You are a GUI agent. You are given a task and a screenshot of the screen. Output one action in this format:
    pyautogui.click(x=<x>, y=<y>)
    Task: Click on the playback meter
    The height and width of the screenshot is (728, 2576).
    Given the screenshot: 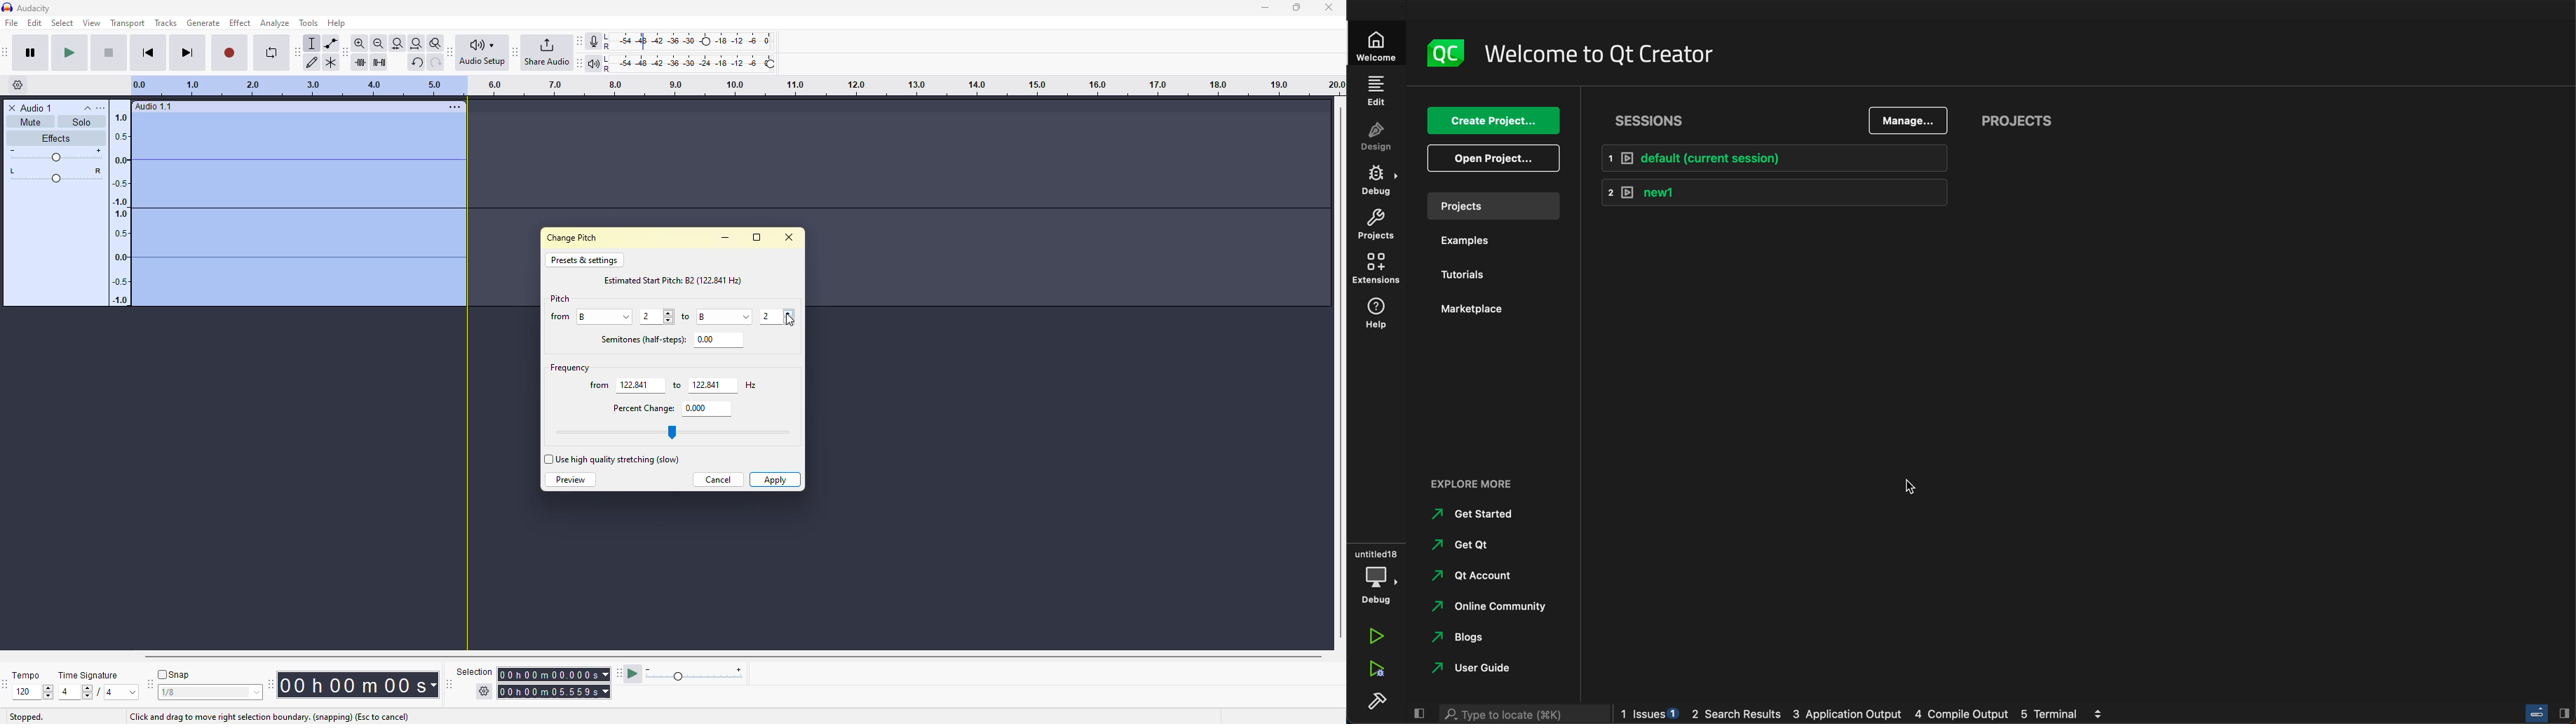 What is the action you would take?
    pyautogui.click(x=593, y=62)
    